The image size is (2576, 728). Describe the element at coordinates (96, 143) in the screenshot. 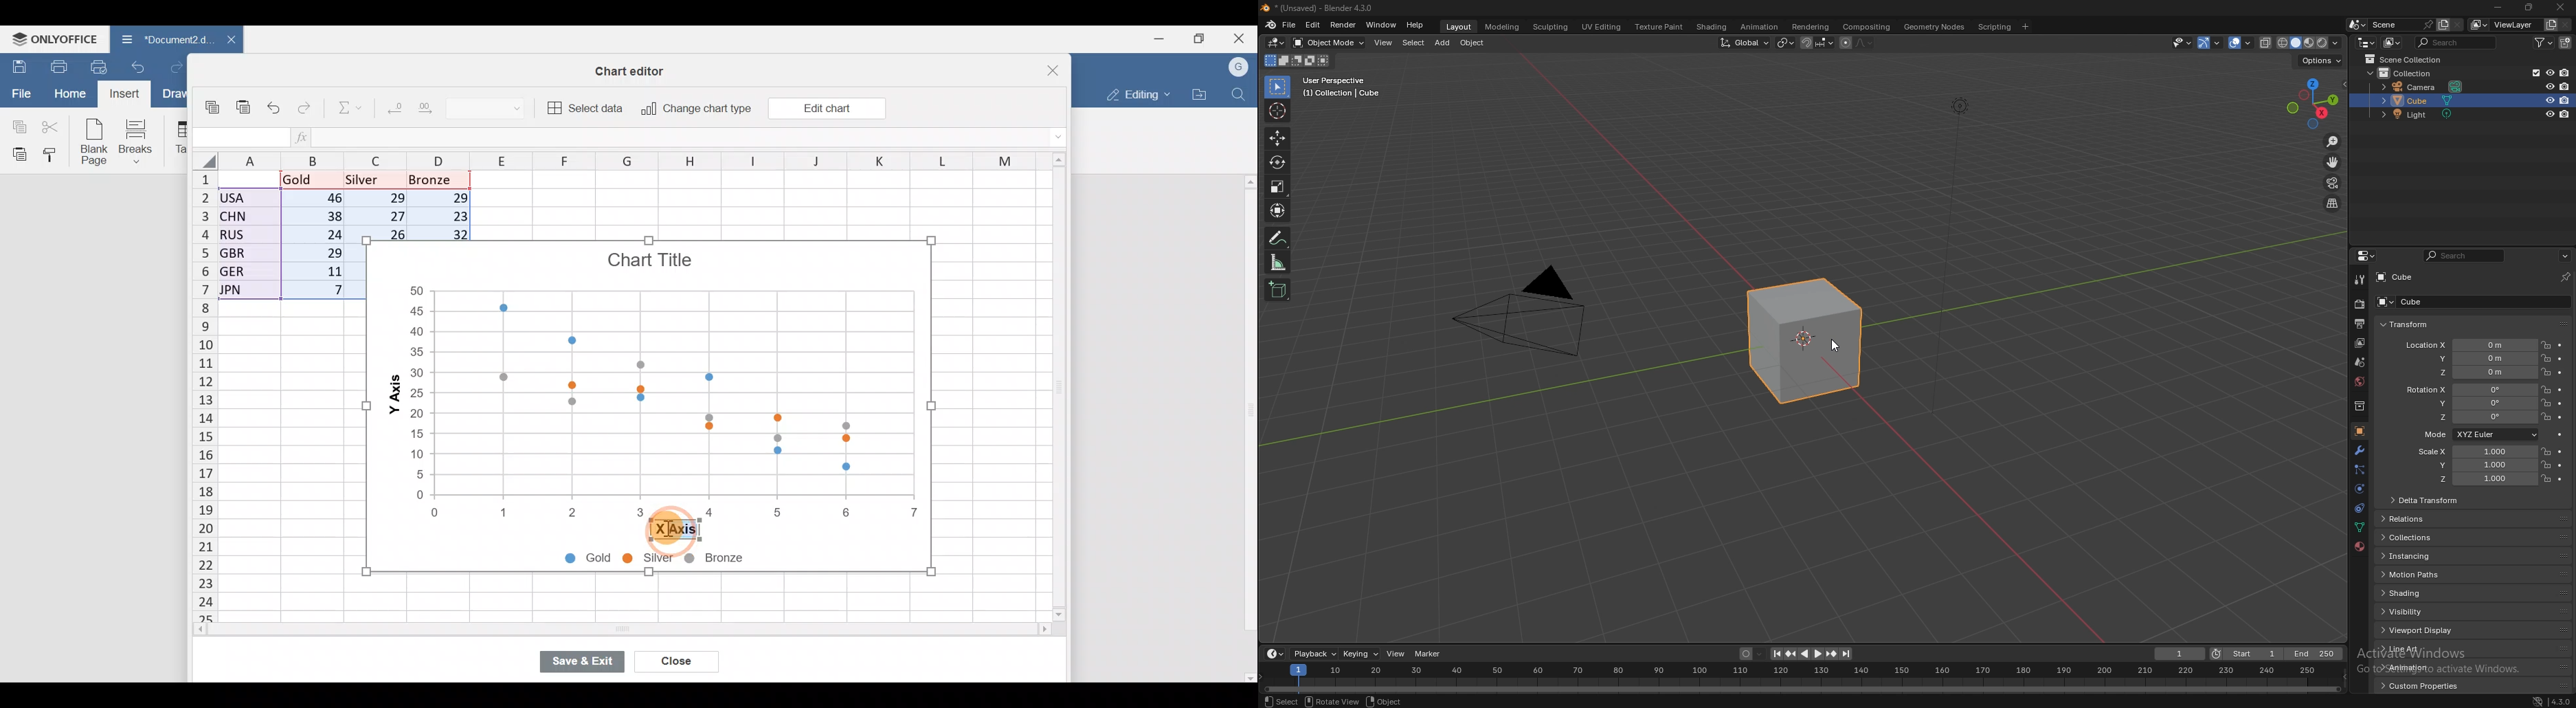

I see `Blank page` at that location.